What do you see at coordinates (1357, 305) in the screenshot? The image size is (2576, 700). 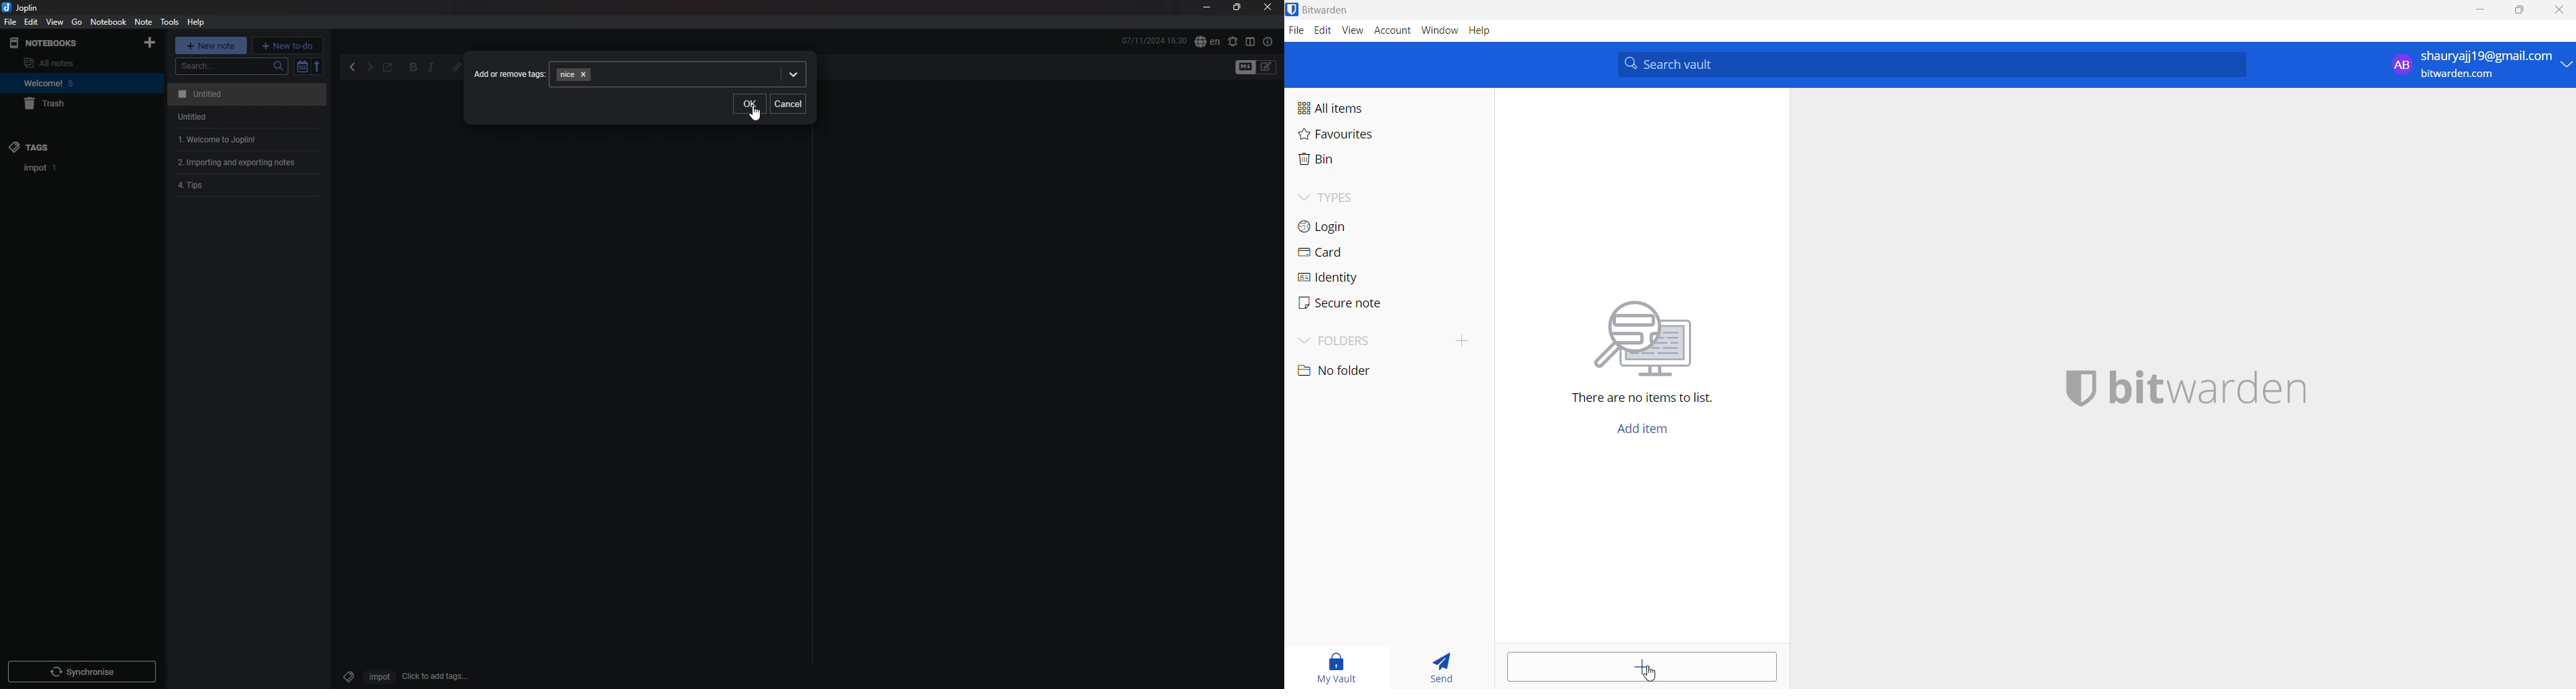 I see `secure note` at bounding box center [1357, 305].